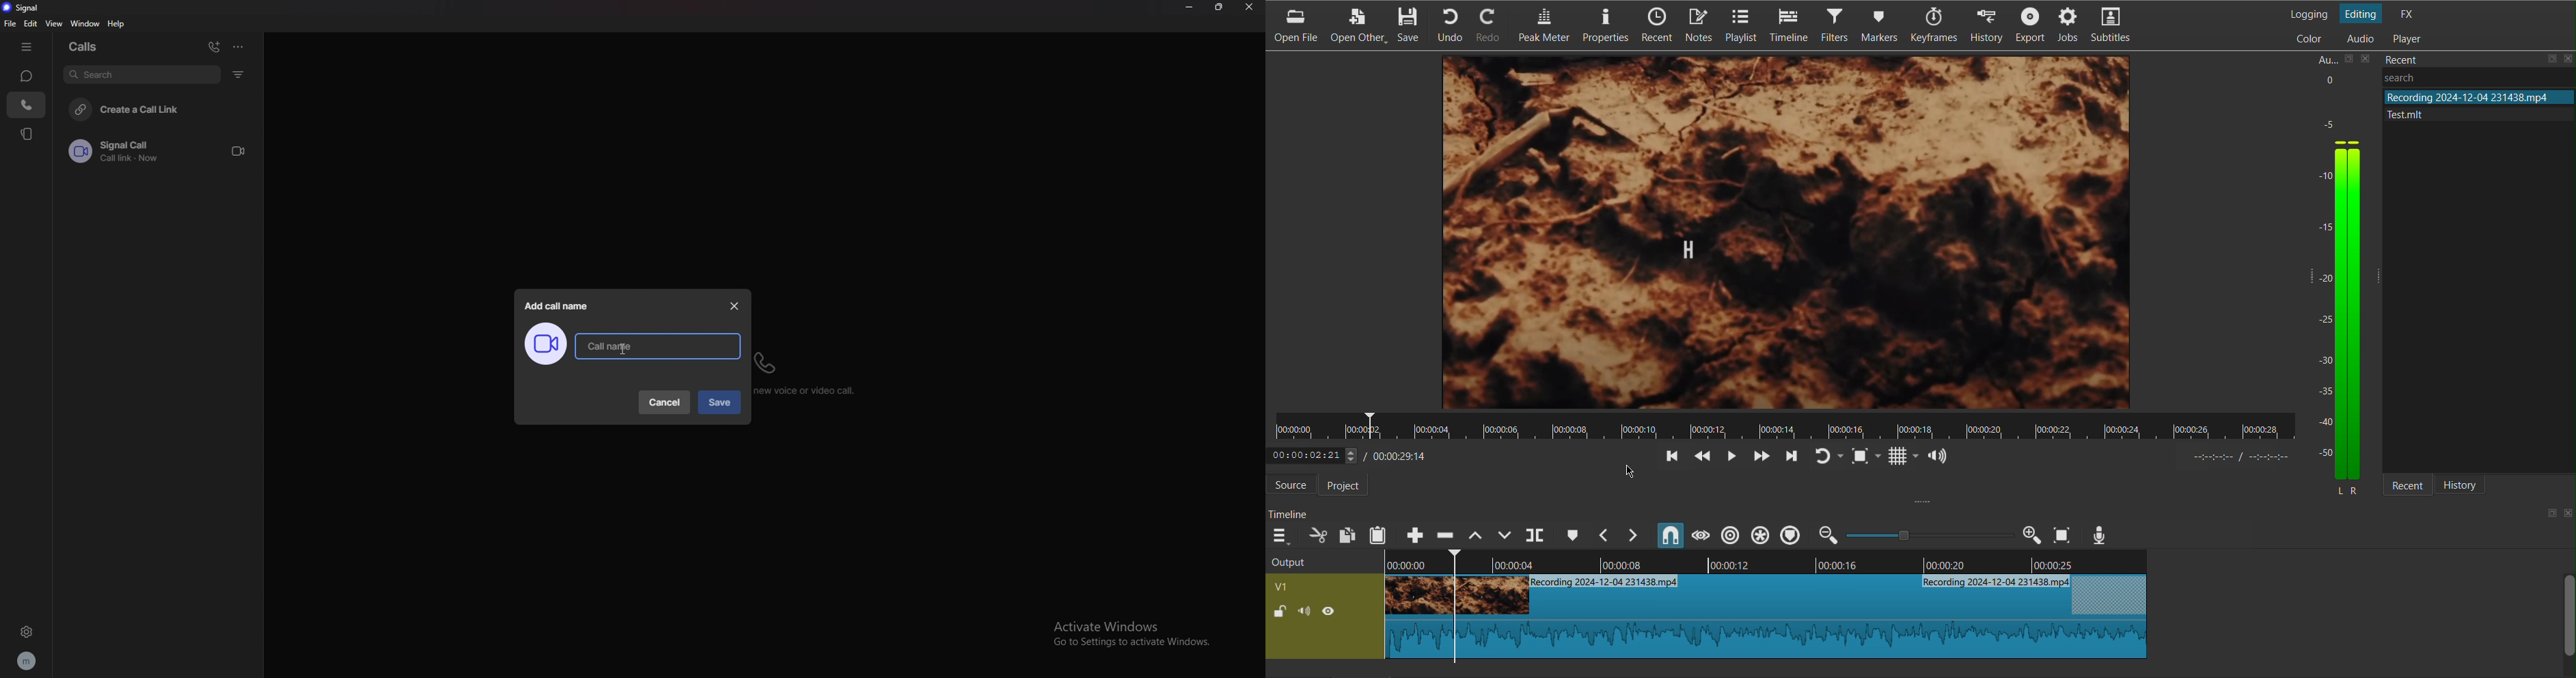 The width and height of the screenshot is (2576, 700). I want to click on Peak Meter, so click(1541, 26).